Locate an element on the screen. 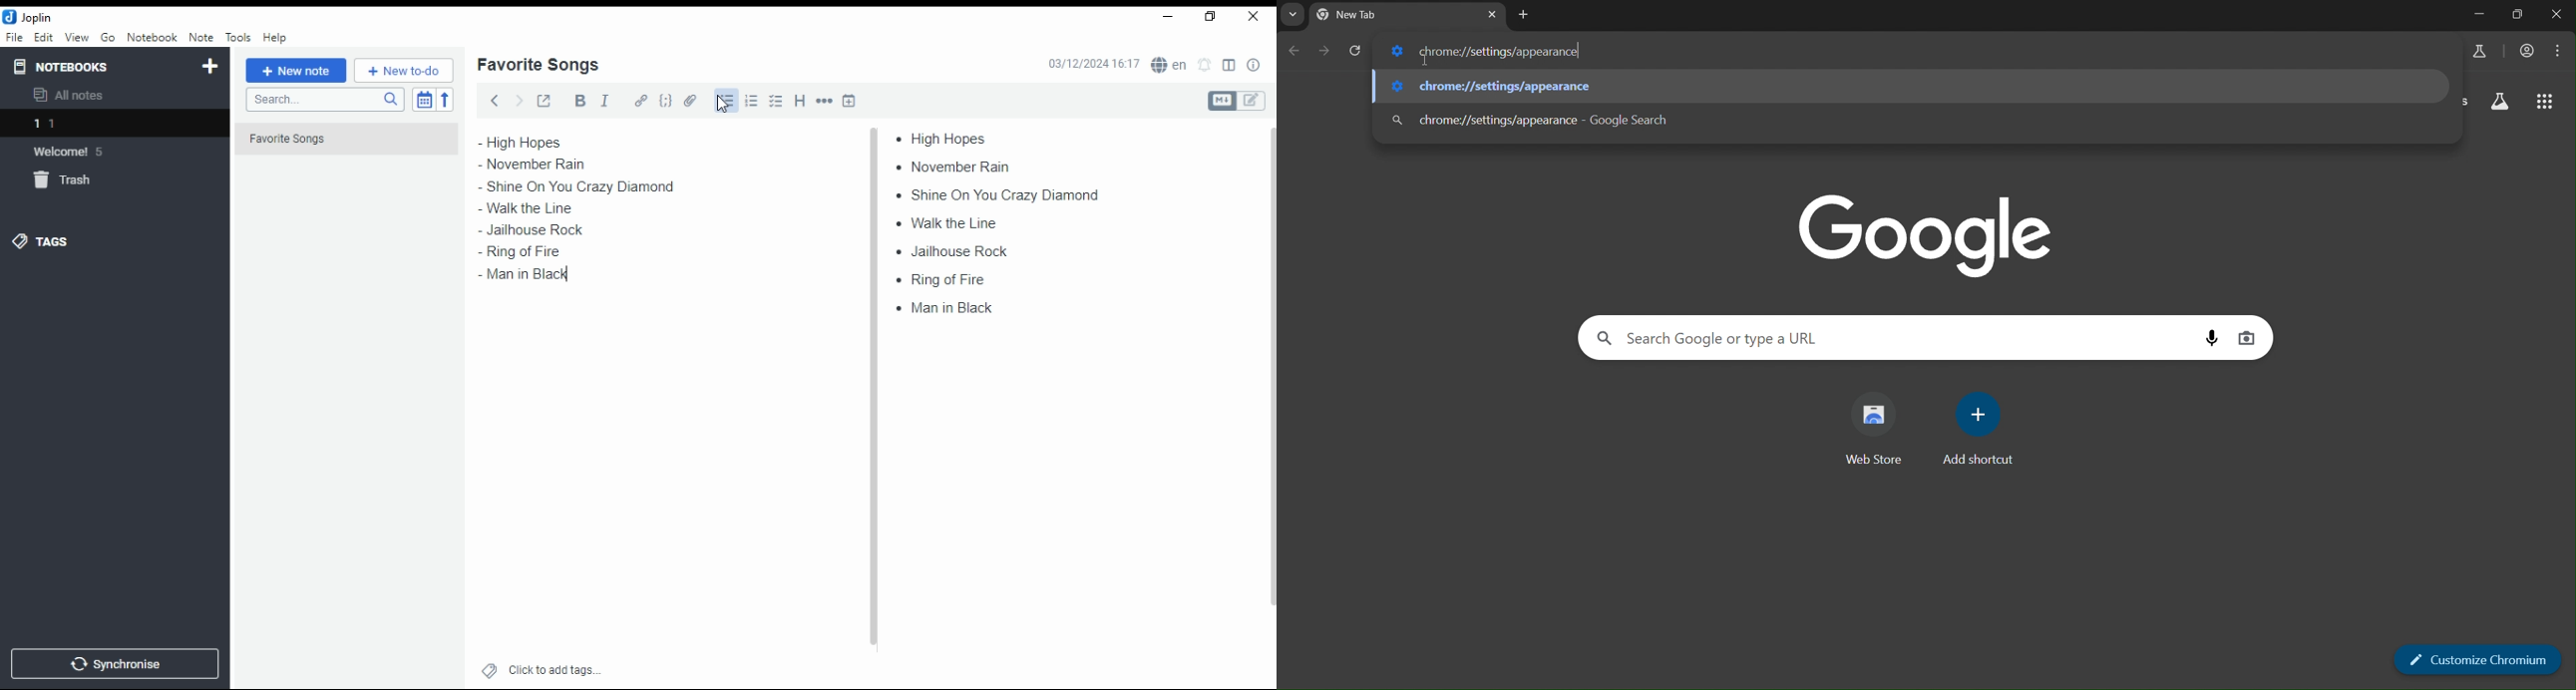 The height and width of the screenshot is (700, 2576). notebooks is located at coordinates (97, 66).